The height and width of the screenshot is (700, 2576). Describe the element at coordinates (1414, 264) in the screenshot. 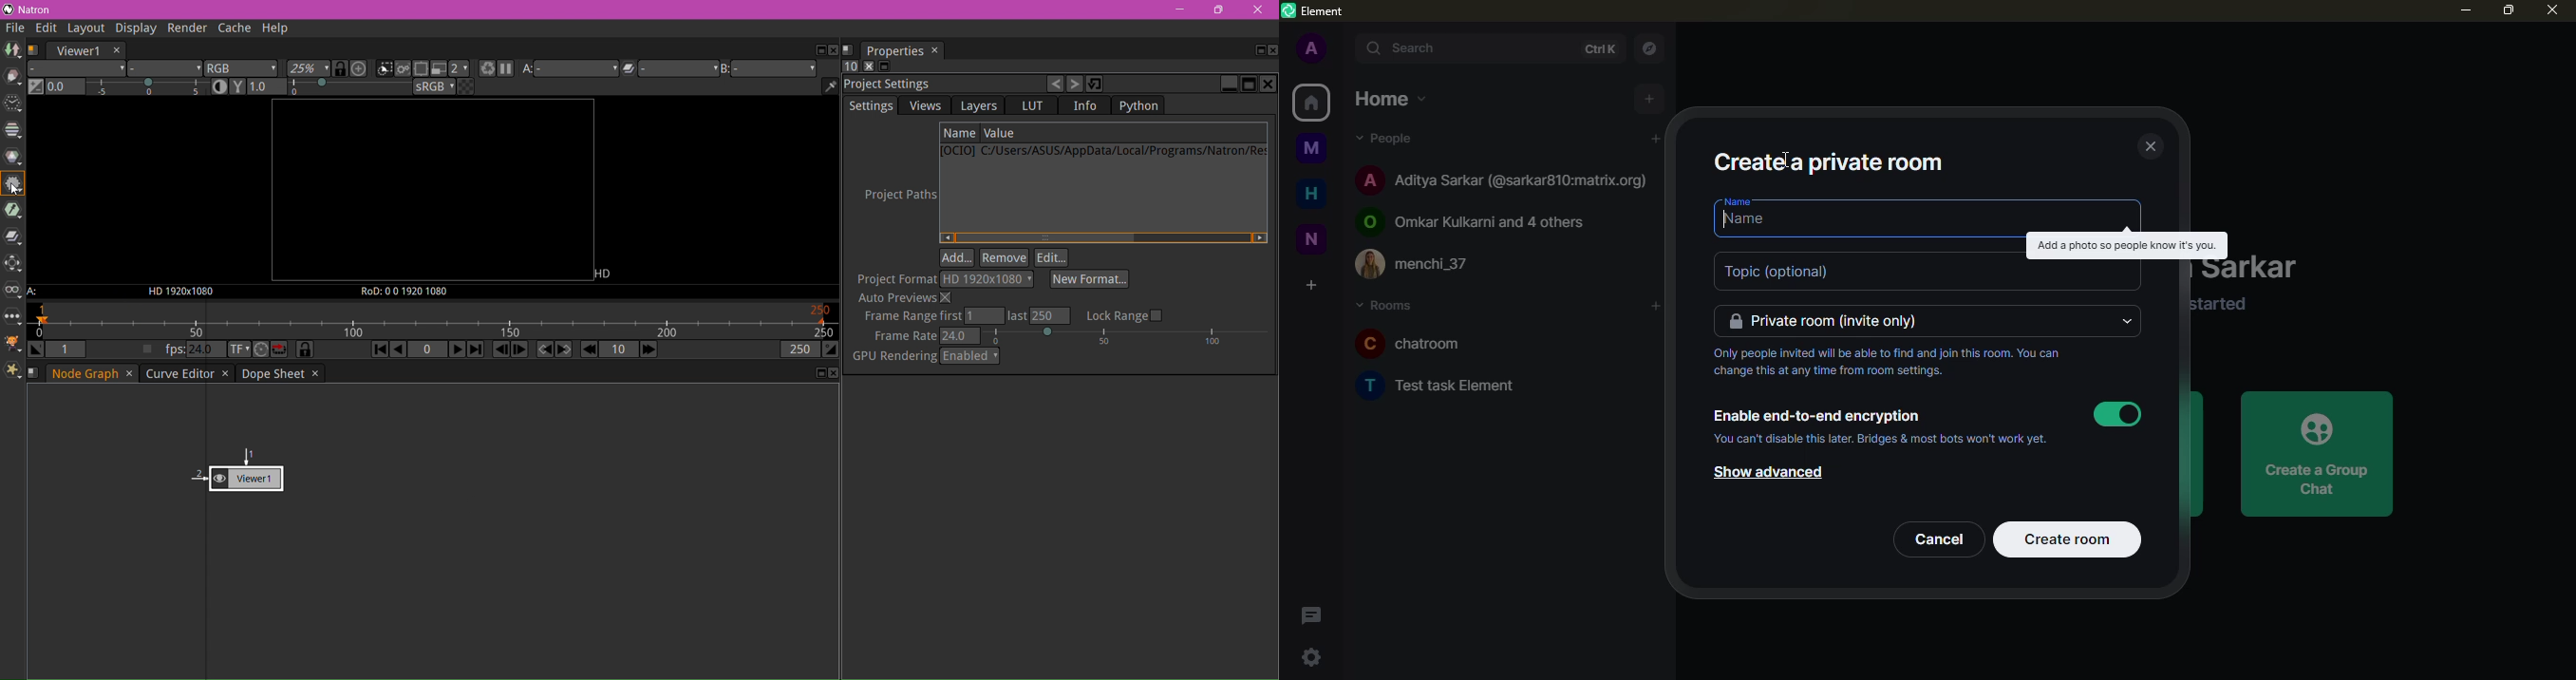

I see `menchi_37` at that location.